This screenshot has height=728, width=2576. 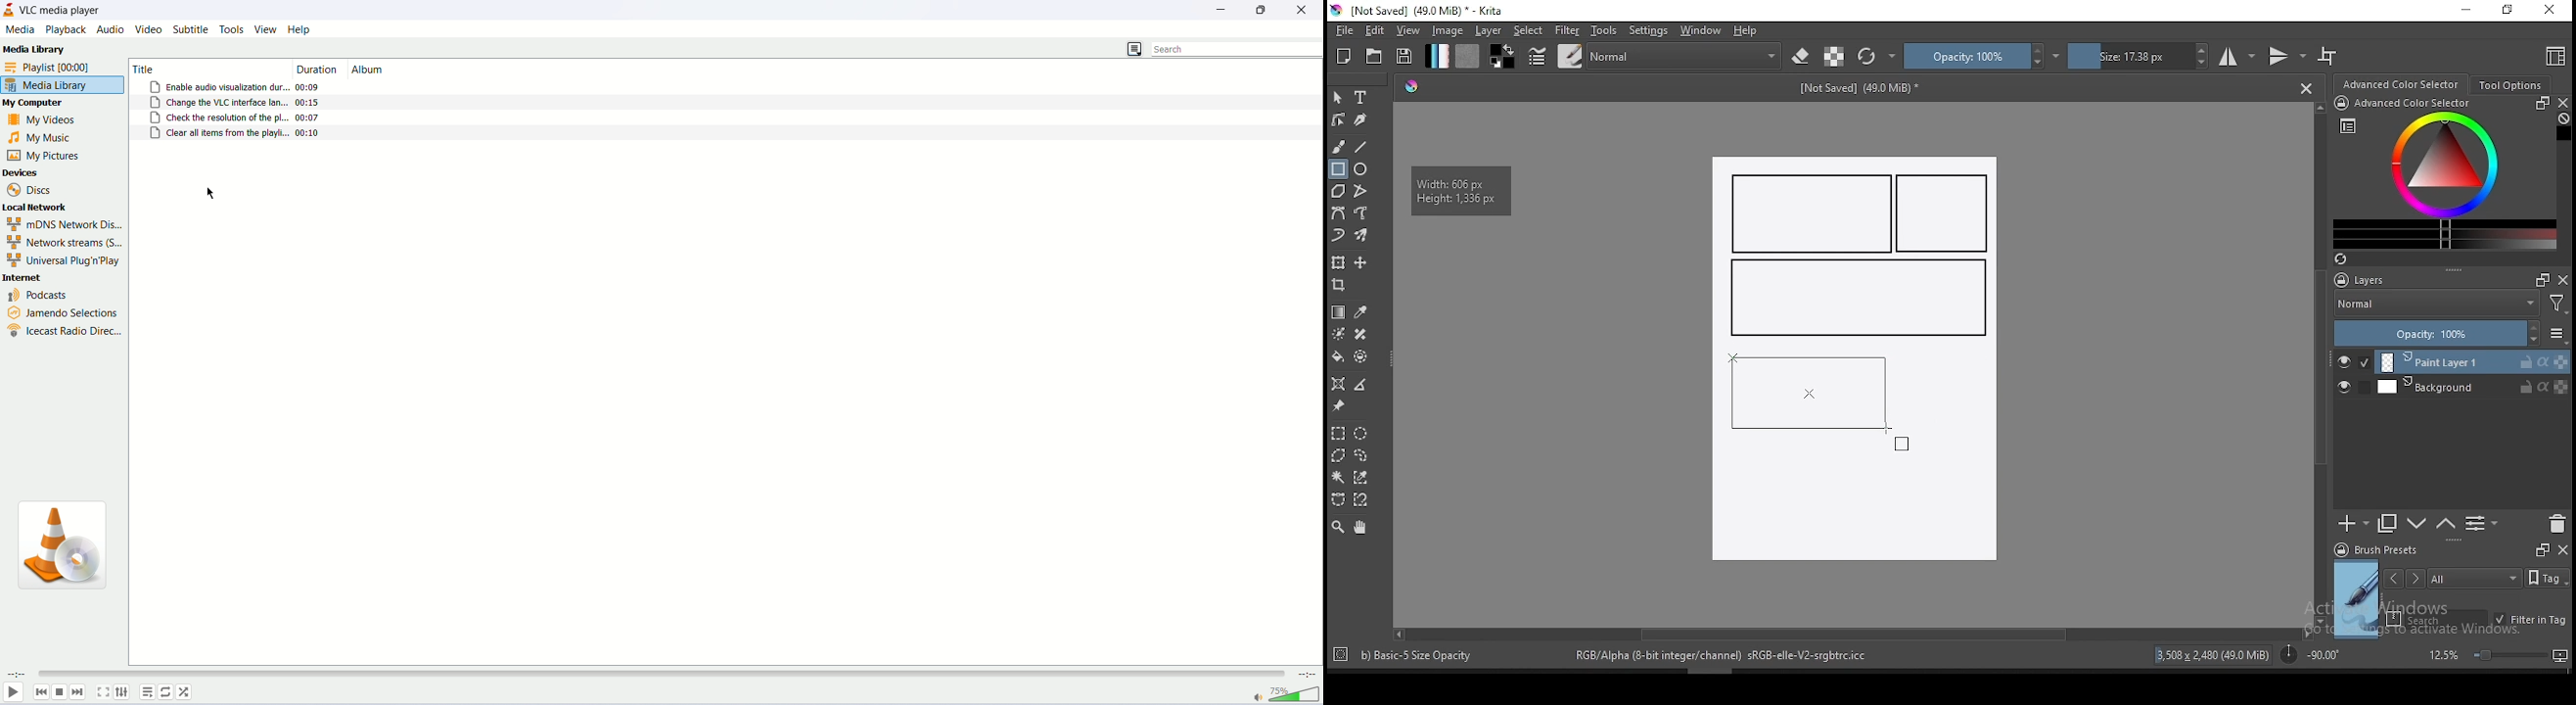 What do you see at coordinates (1570, 56) in the screenshot?
I see `brushes` at bounding box center [1570, 56].